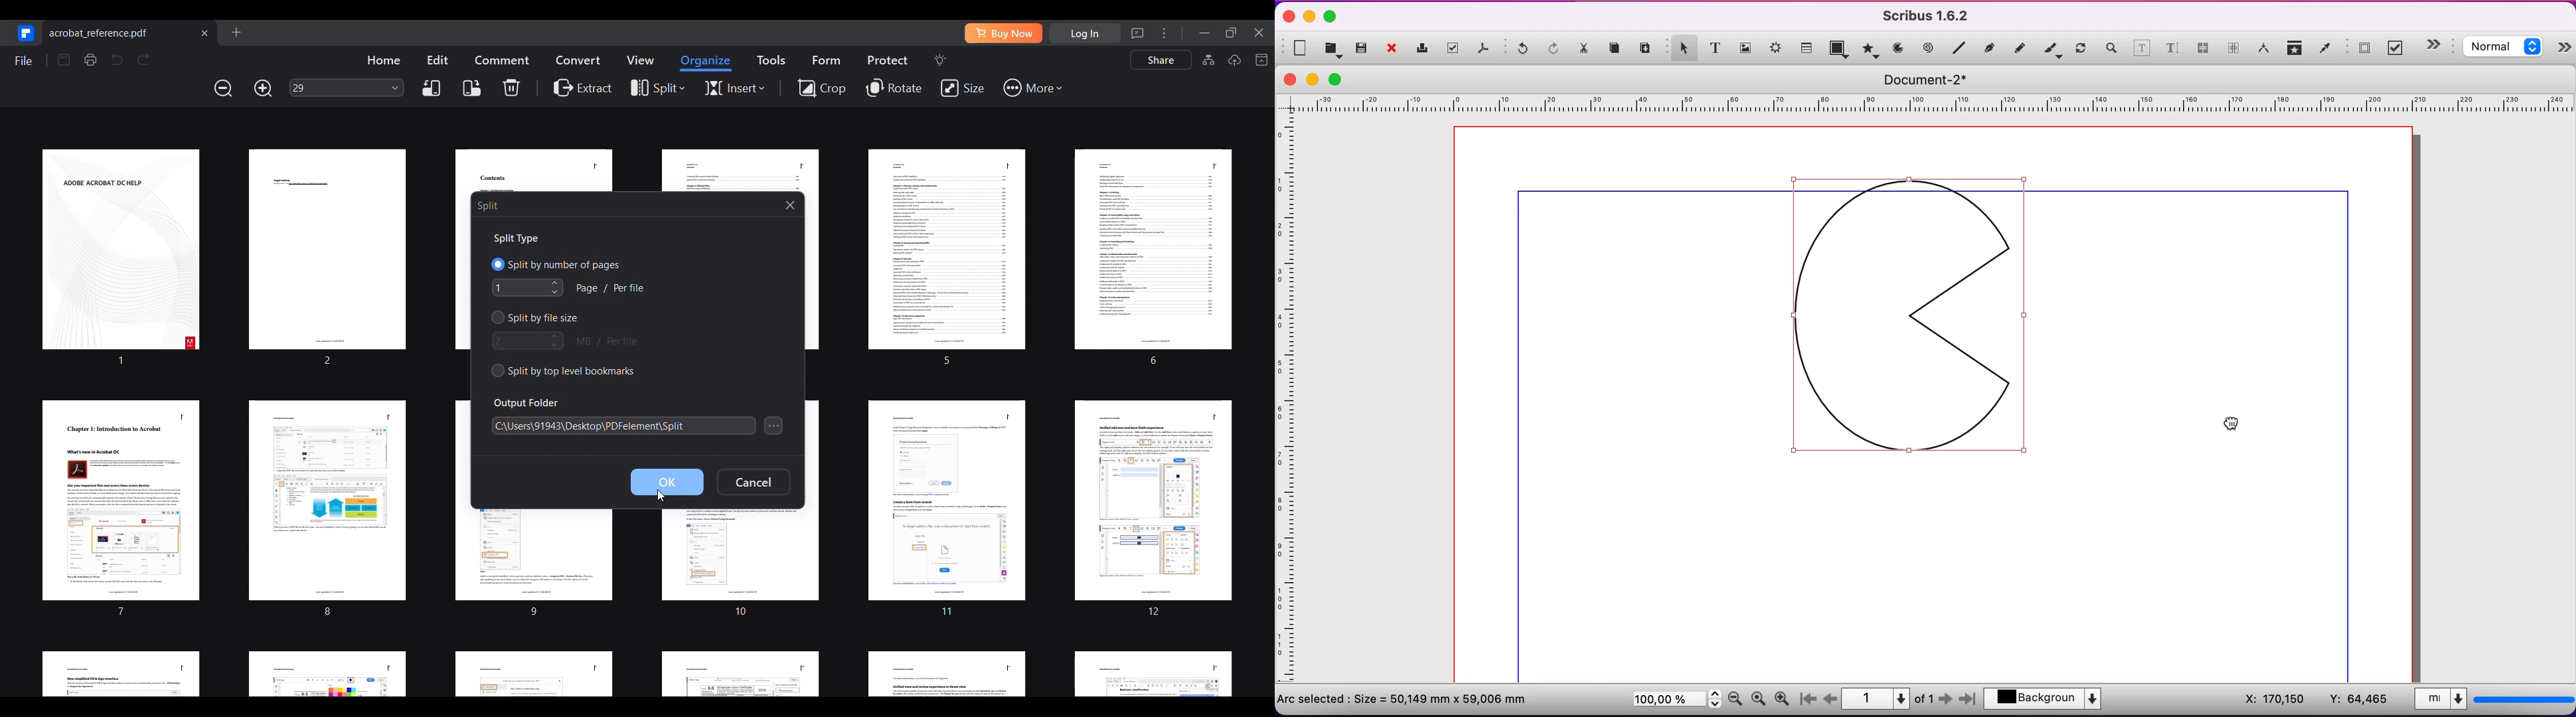 The width and height of the screenshot is (2576, 728). Describe the element at coordinates (1889, 699) in the screenshot. I see `number of page` at that location.